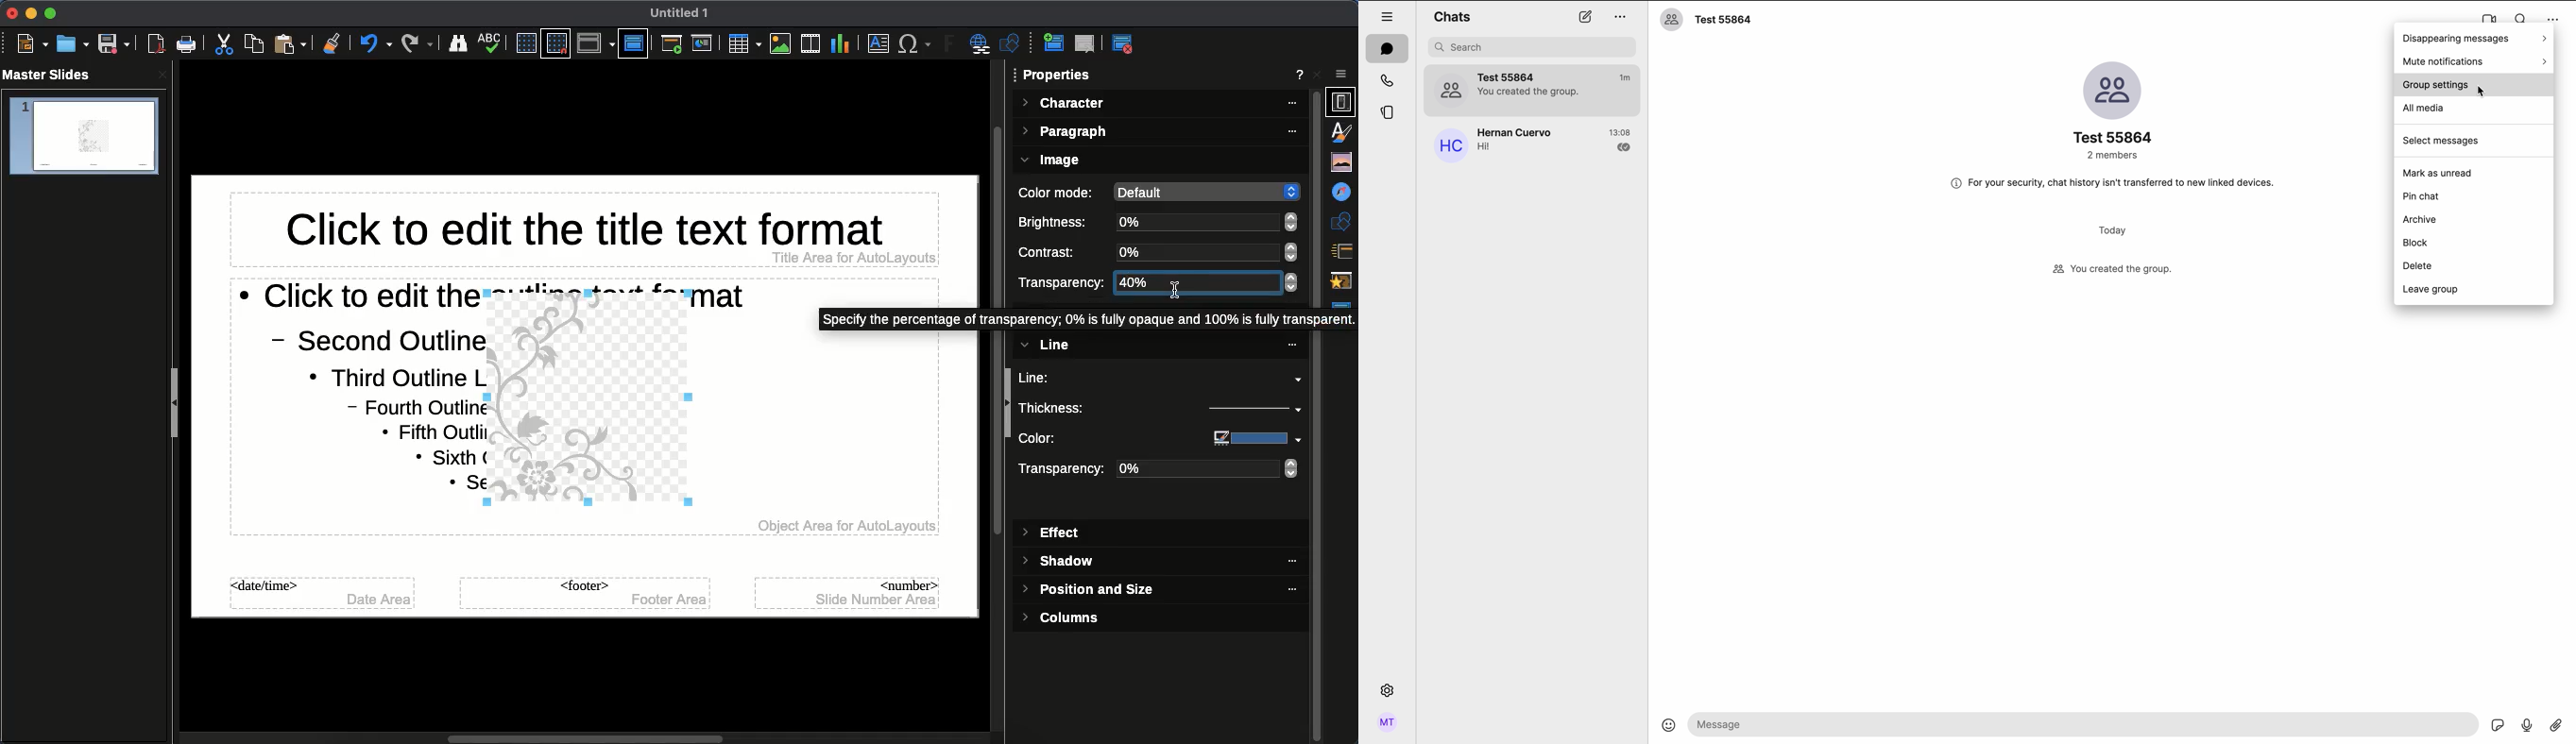  I want to click on Copy, so click(254, 43).